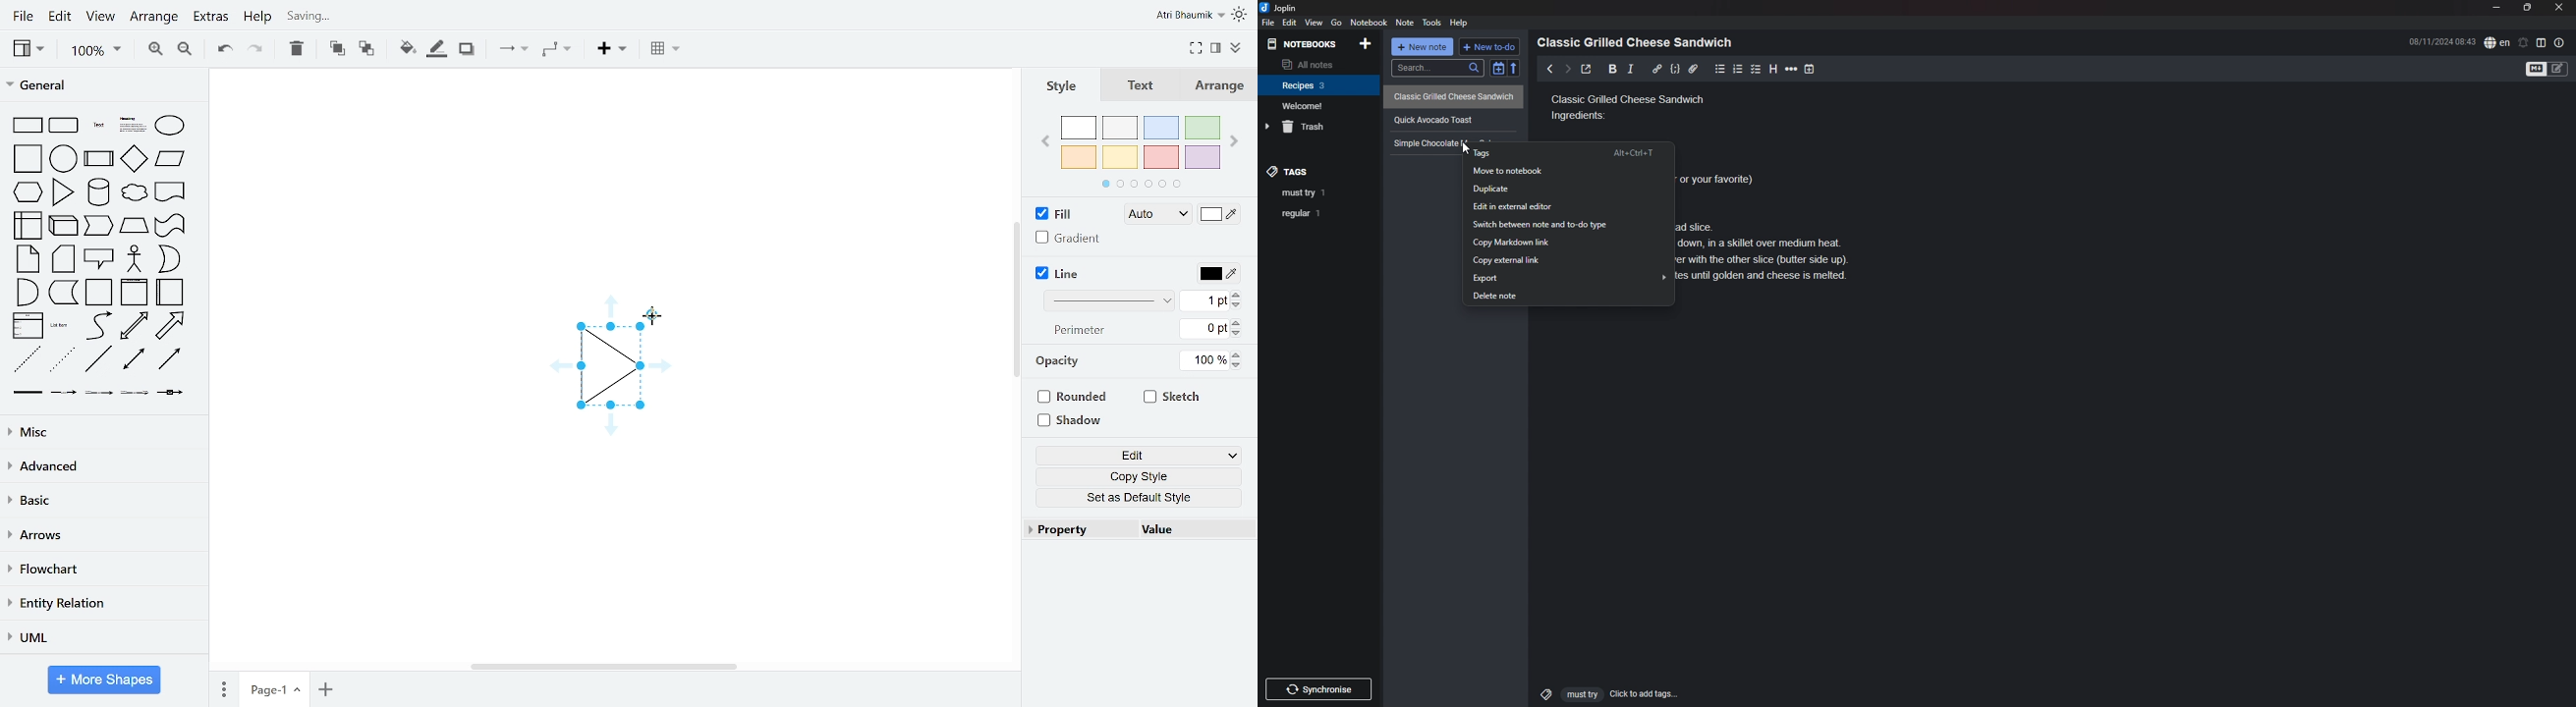 The image size is (2576, 728). Describe the element at coordinates (222, 50) in the screenshot. I see `undo` at that location.